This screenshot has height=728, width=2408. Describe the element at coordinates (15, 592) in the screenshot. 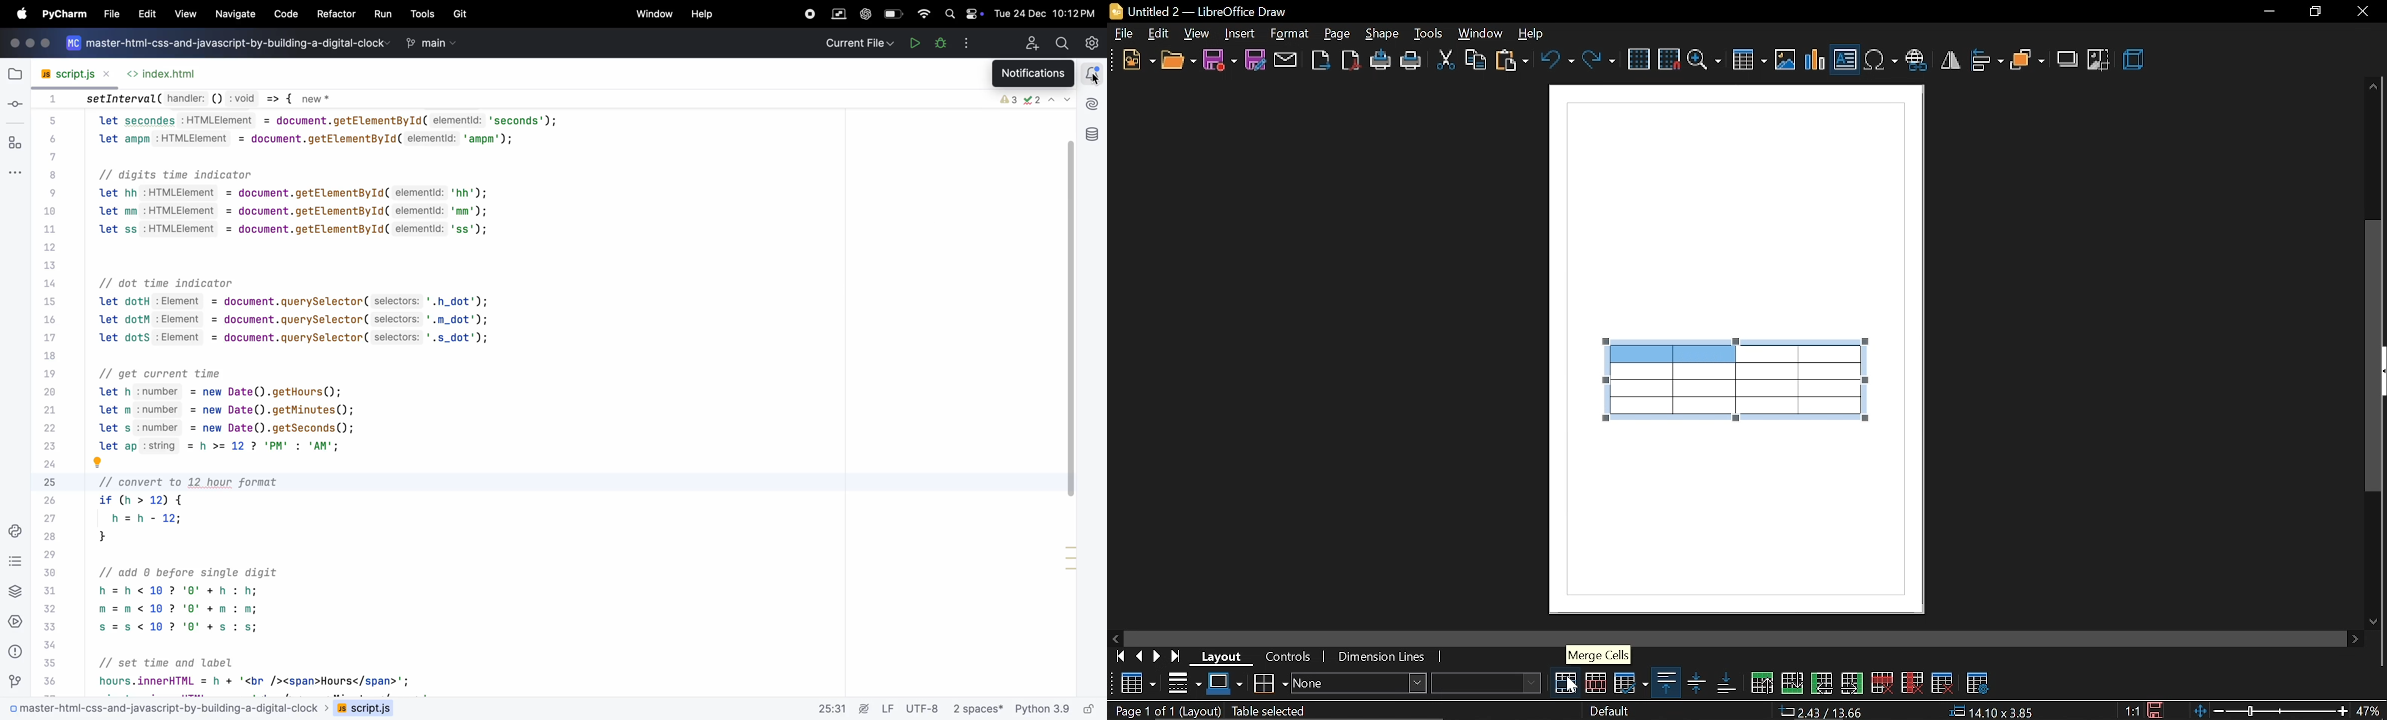

I see `python packages` at that location.